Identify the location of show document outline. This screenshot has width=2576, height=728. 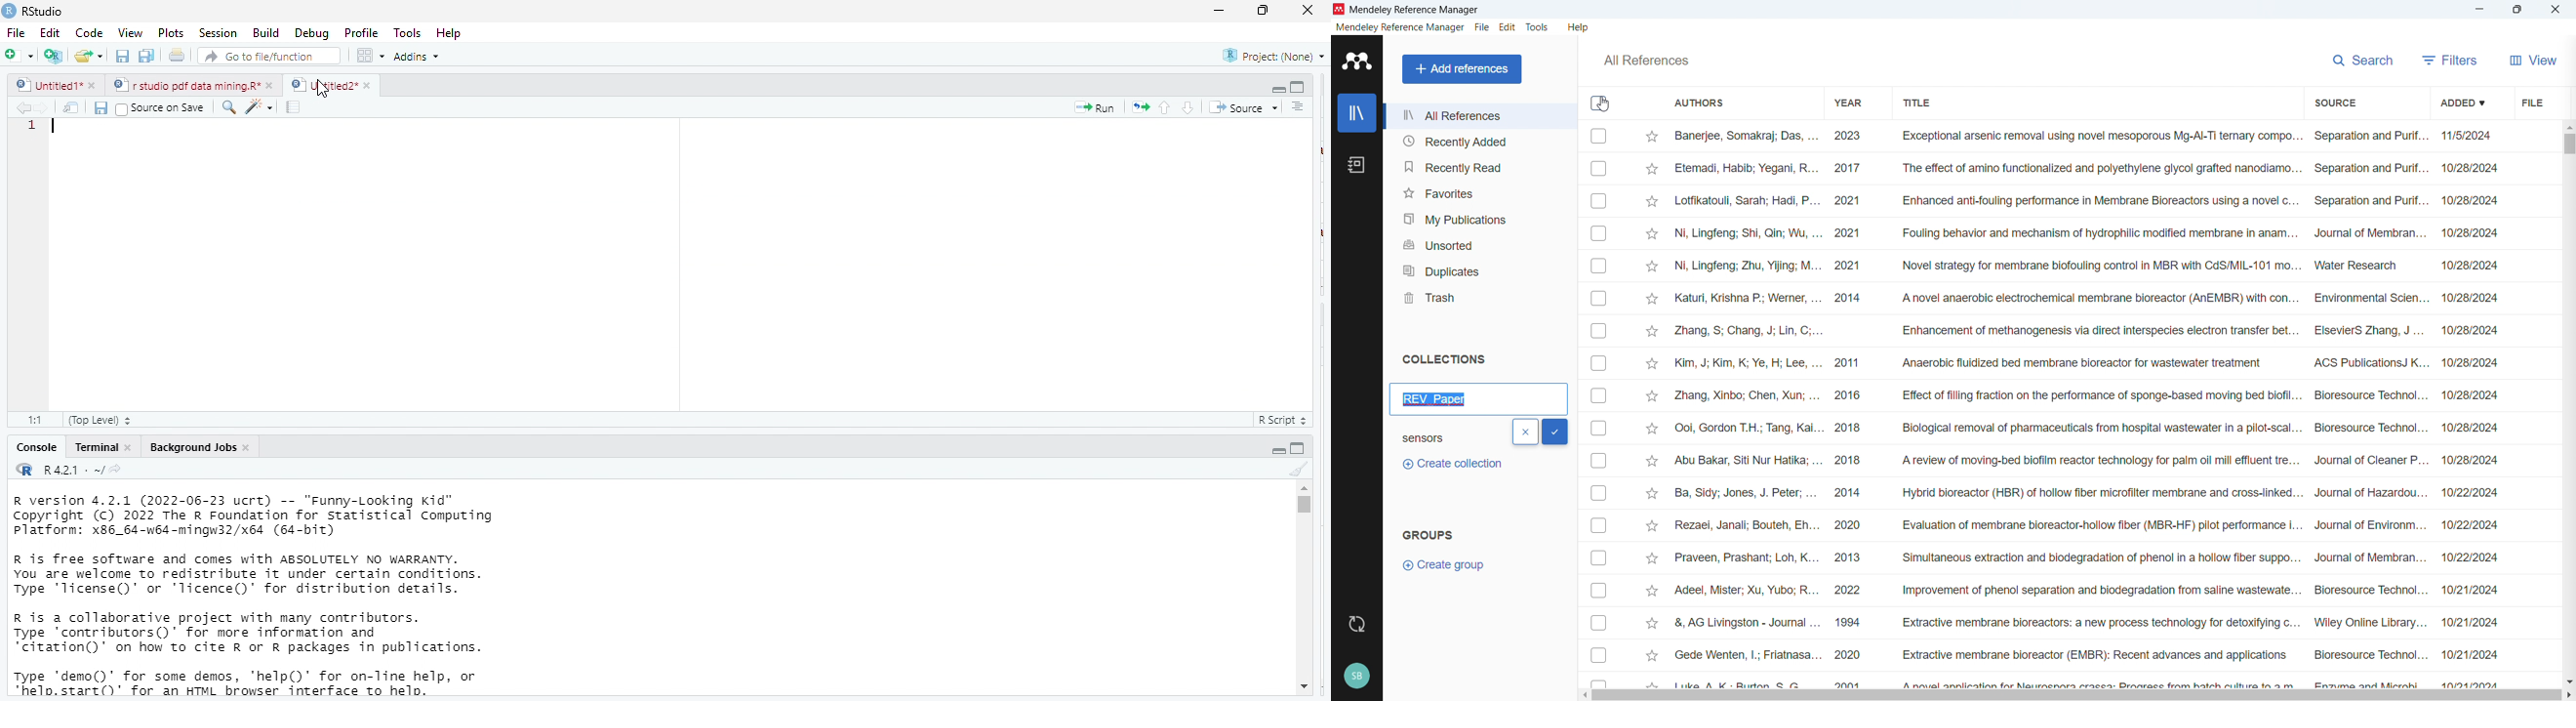
(1300, 107).